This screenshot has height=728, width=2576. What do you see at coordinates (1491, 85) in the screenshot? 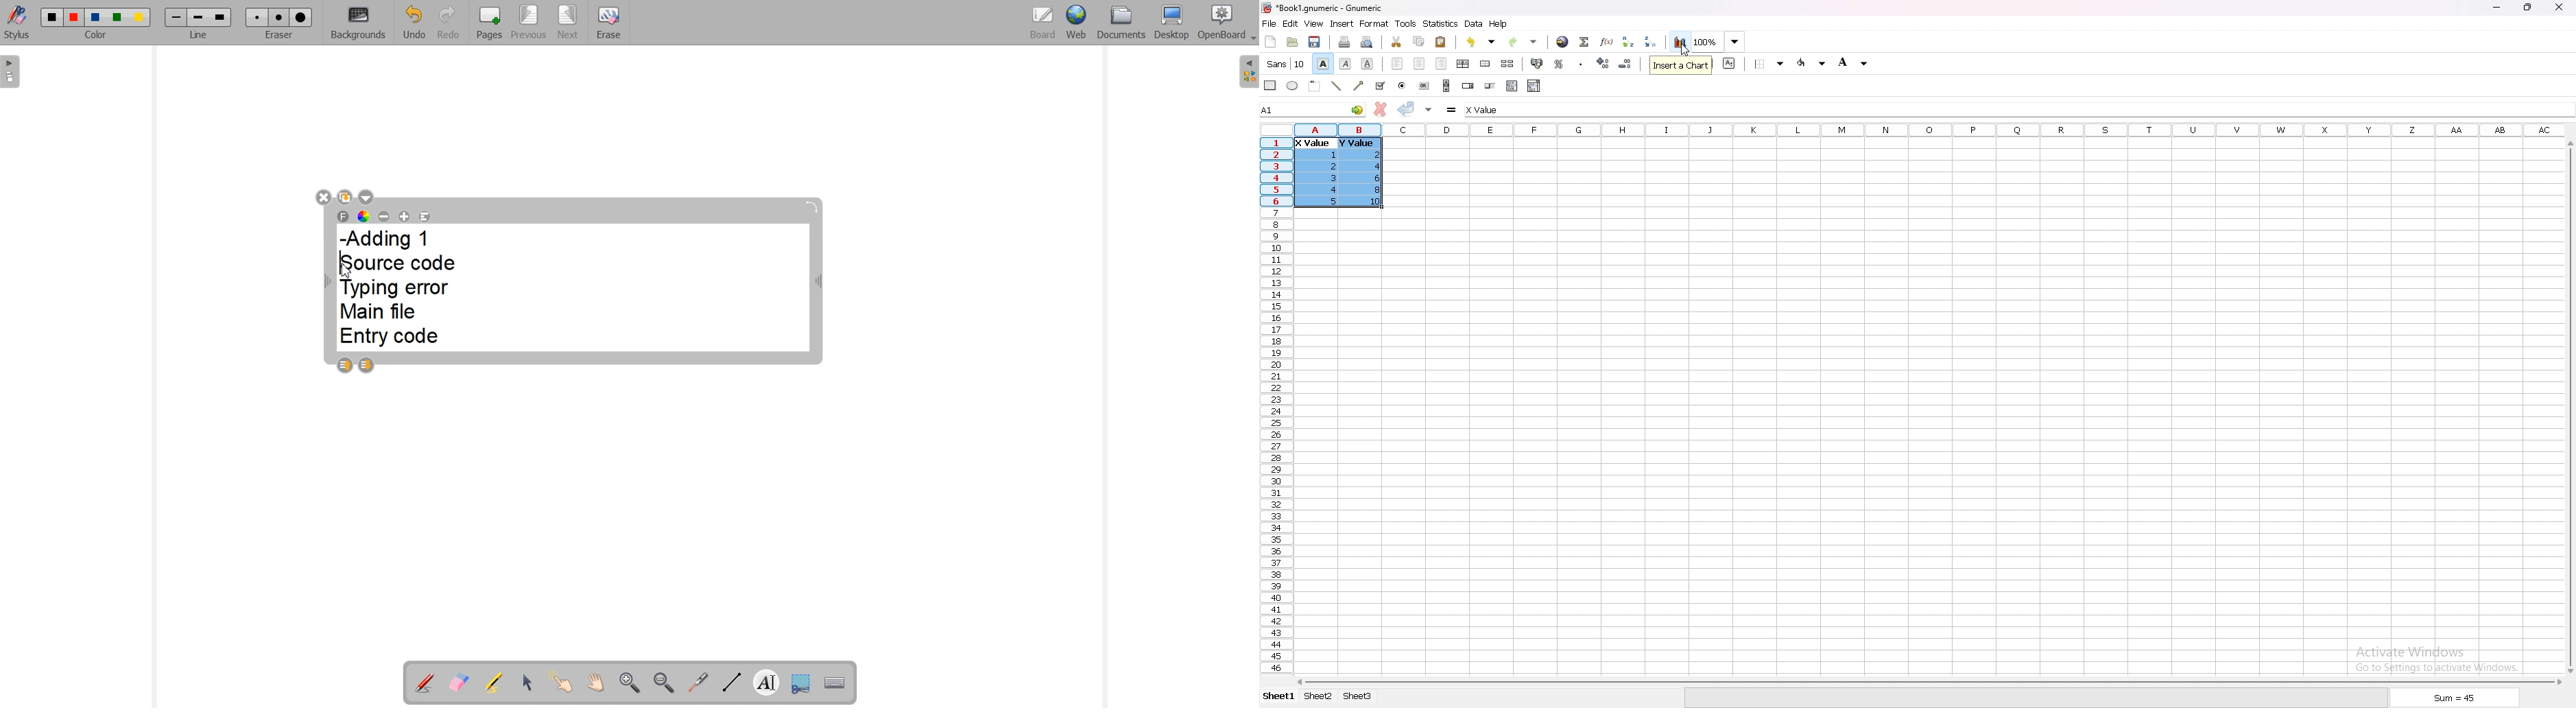
I see `slider` at bounding box center [1491, 85].